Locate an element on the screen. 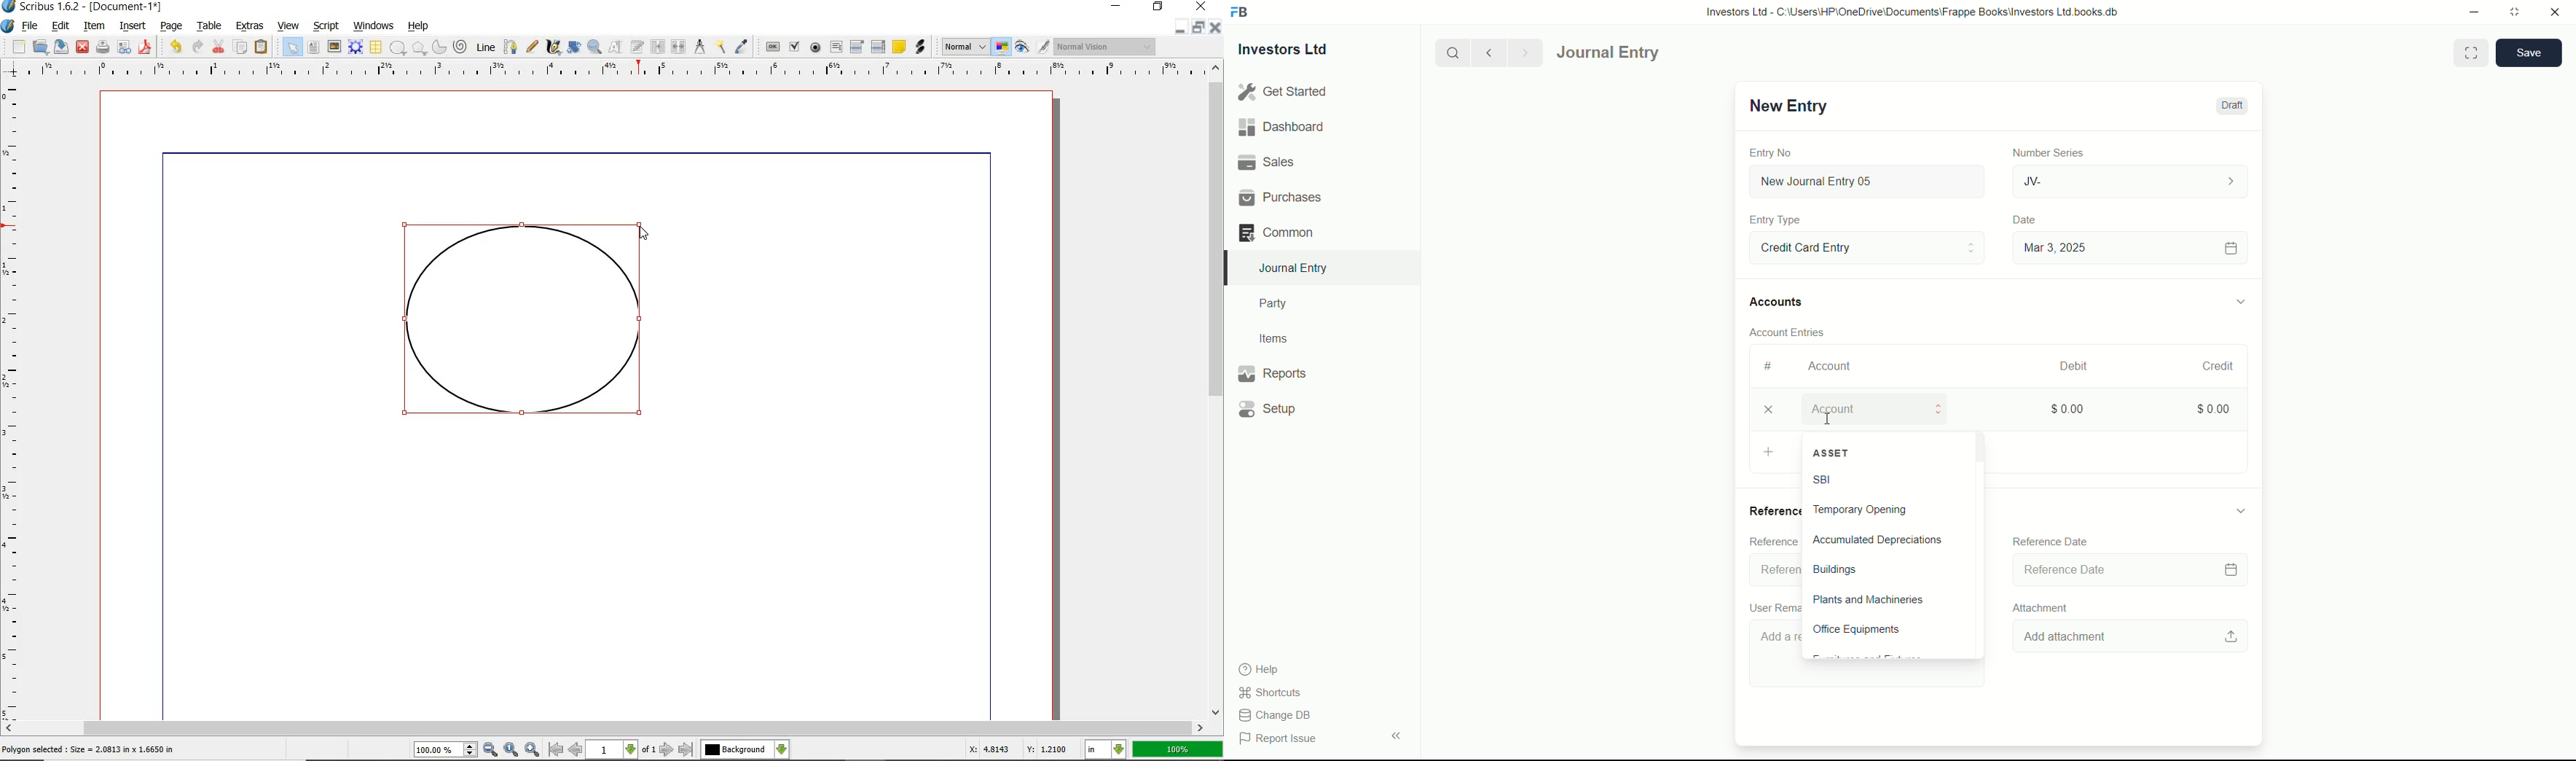 The height and width of the screenshot is (784, 2576). Accounts is located at coordinates (1779, 302).